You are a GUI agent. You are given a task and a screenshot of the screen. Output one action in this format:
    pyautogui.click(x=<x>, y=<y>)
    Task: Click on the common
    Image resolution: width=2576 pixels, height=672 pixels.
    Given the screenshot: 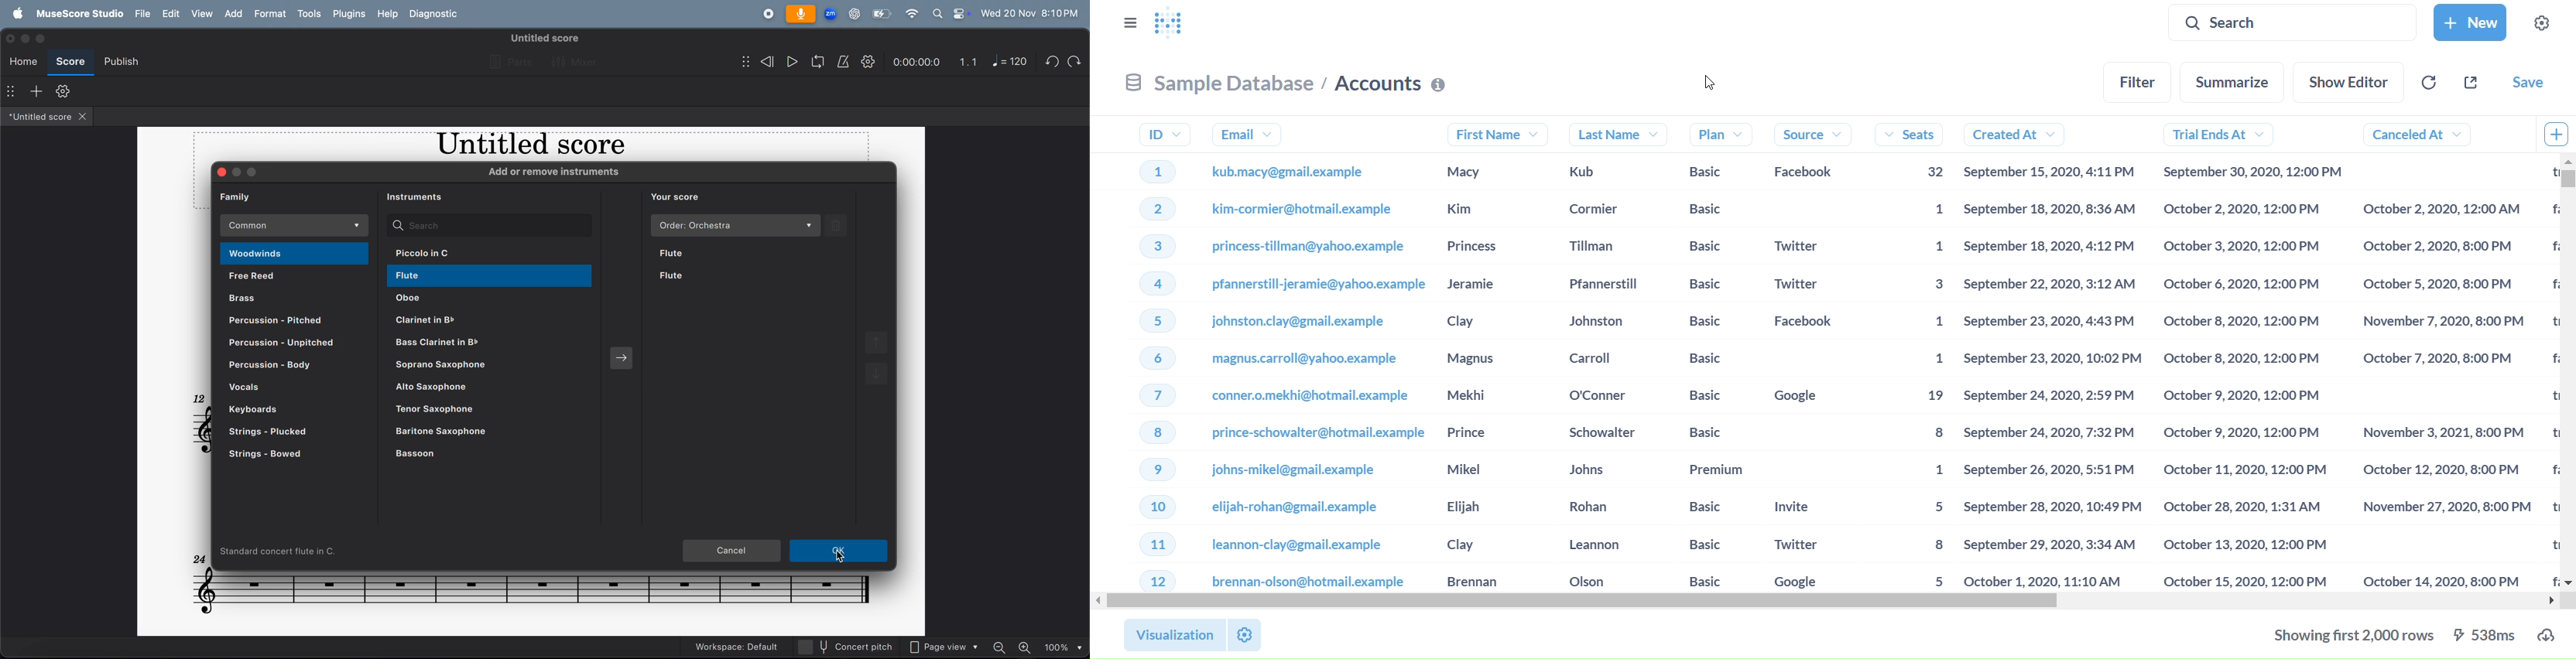 What is the action you would take?
    pyautogui.click(x=295, y=226)
    